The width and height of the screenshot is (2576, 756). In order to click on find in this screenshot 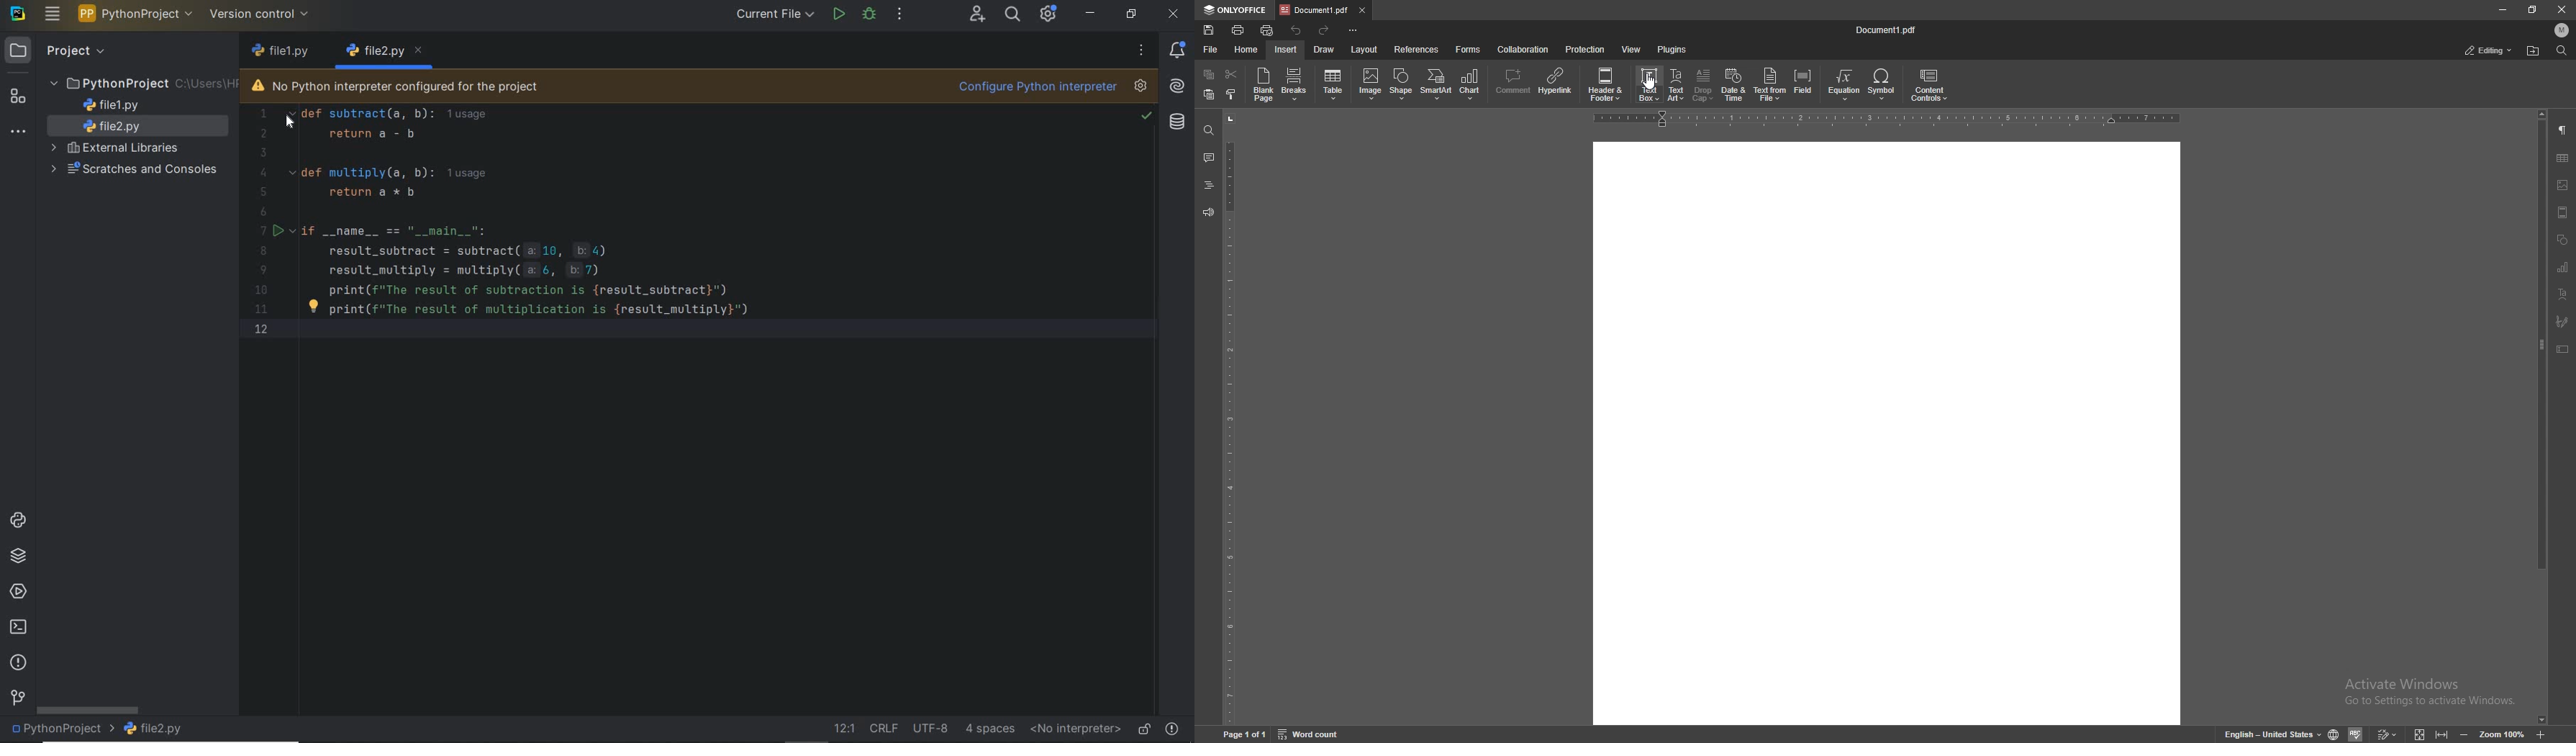, I will do `click(1207, 131)`.